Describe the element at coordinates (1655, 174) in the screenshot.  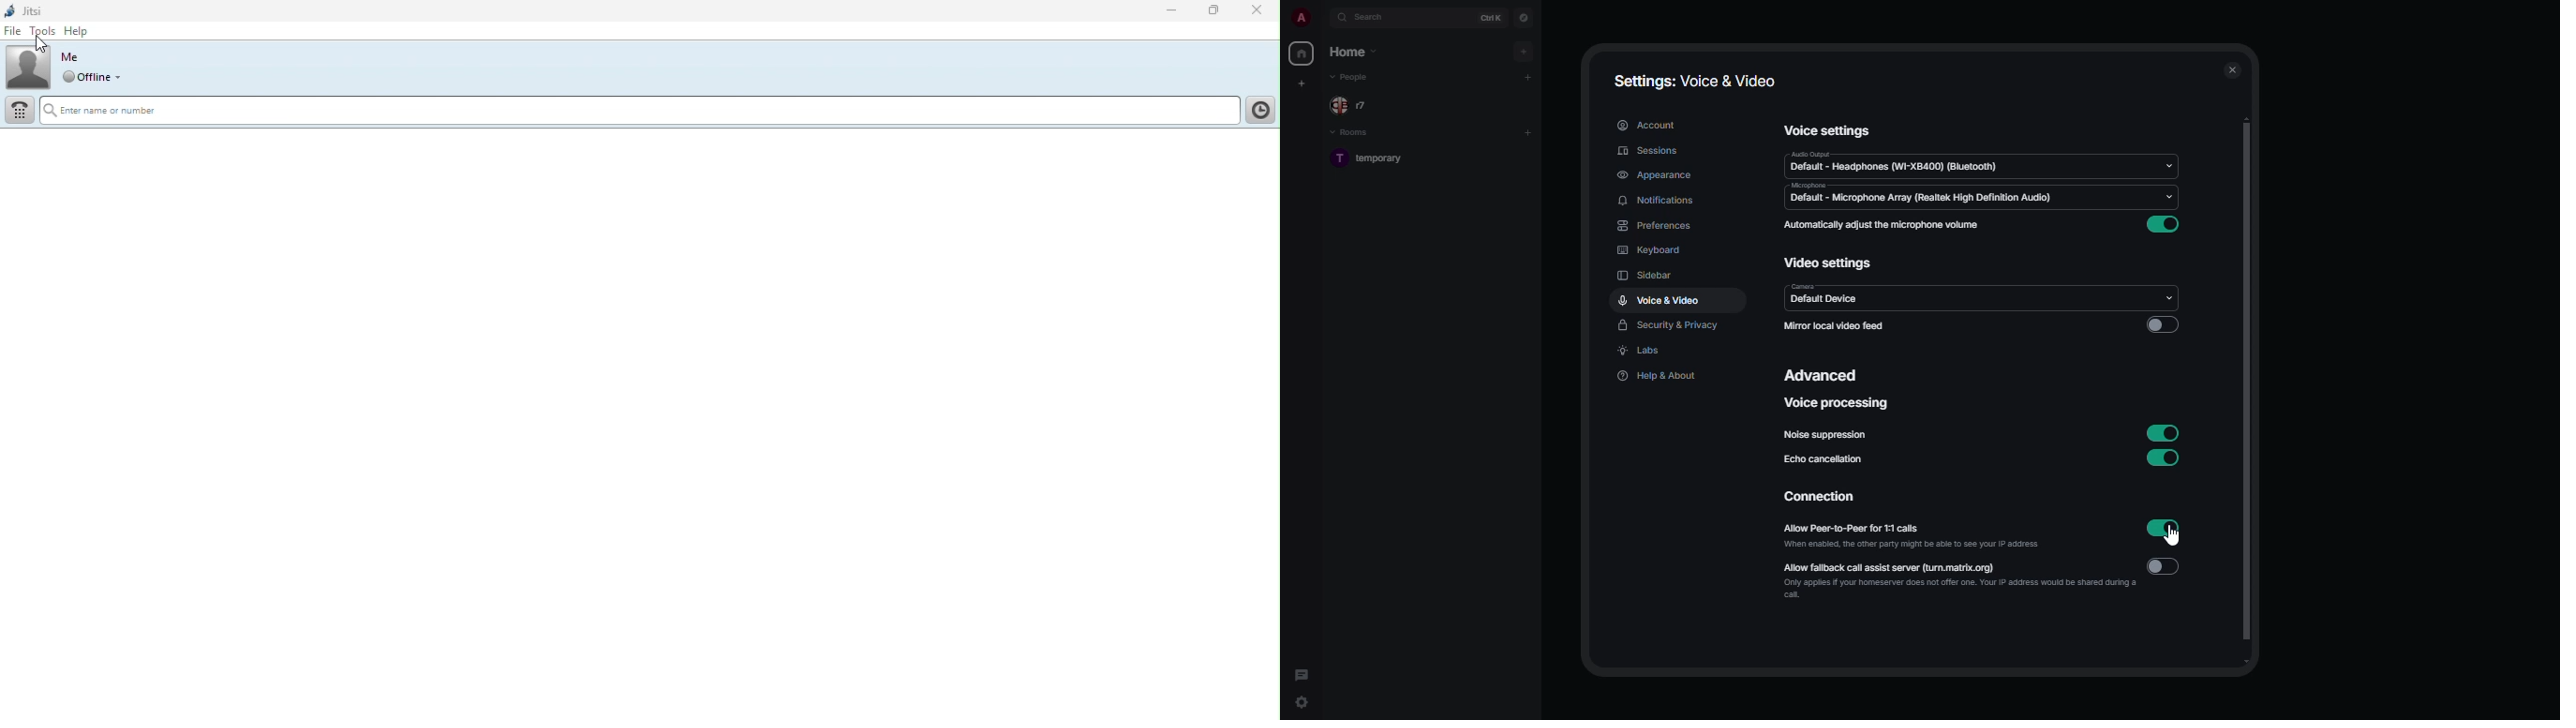
I see `appearance` at that location.